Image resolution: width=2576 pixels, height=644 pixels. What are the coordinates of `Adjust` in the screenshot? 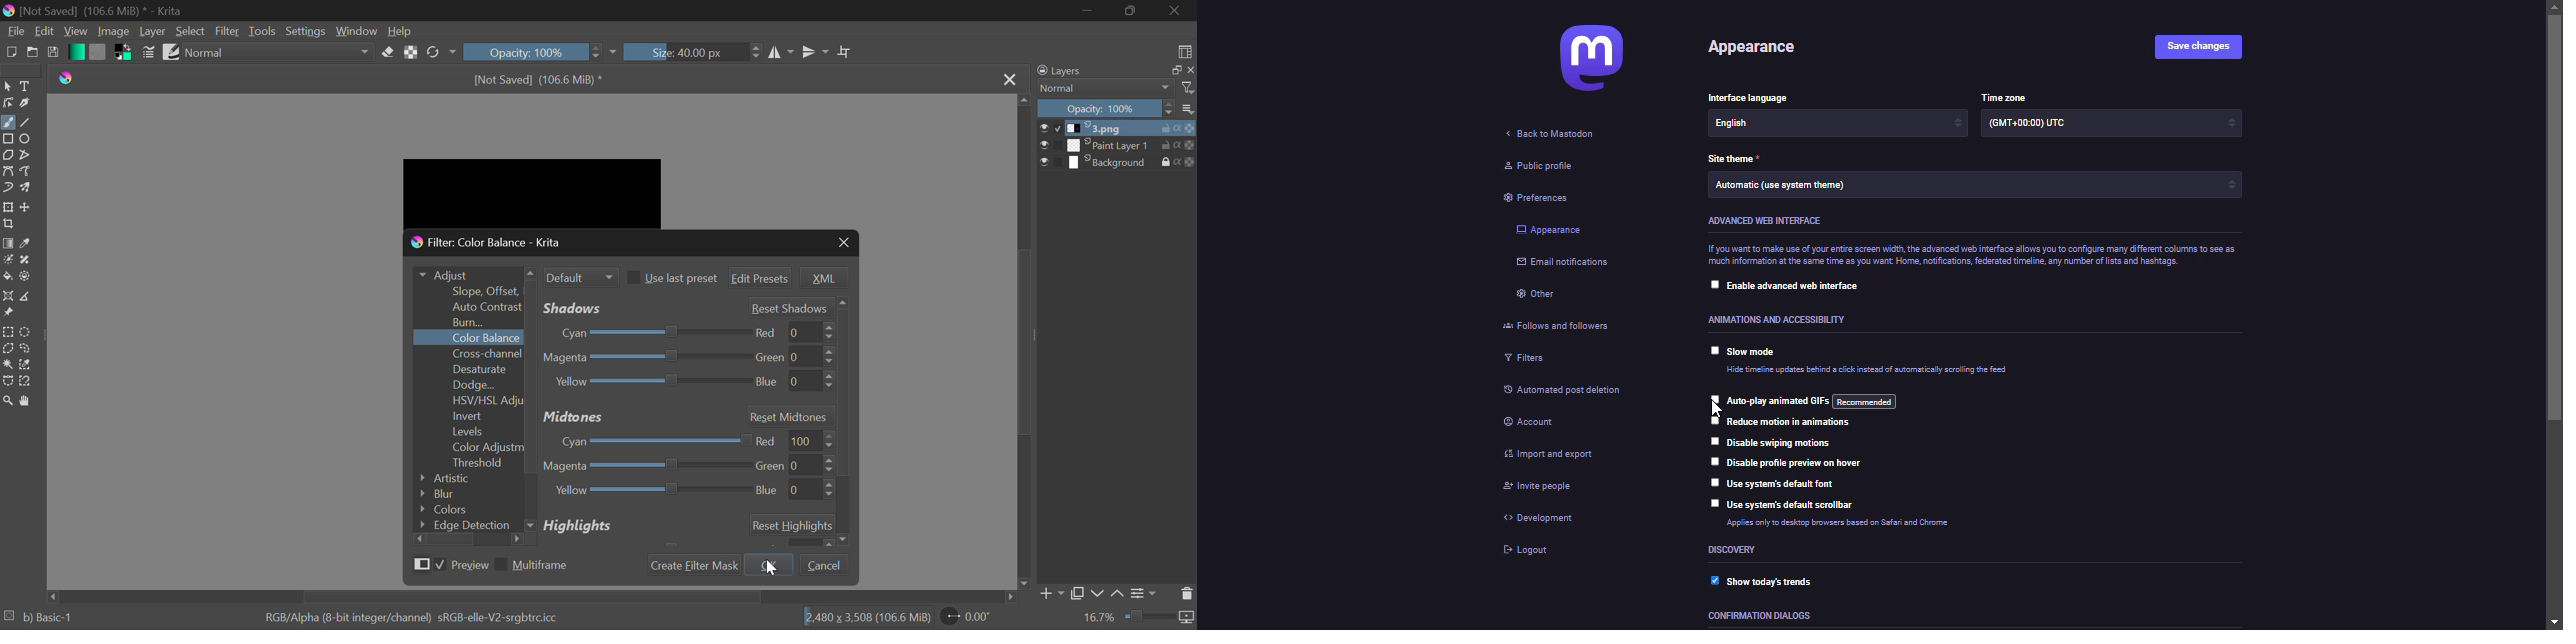 It's located at (473, 276).